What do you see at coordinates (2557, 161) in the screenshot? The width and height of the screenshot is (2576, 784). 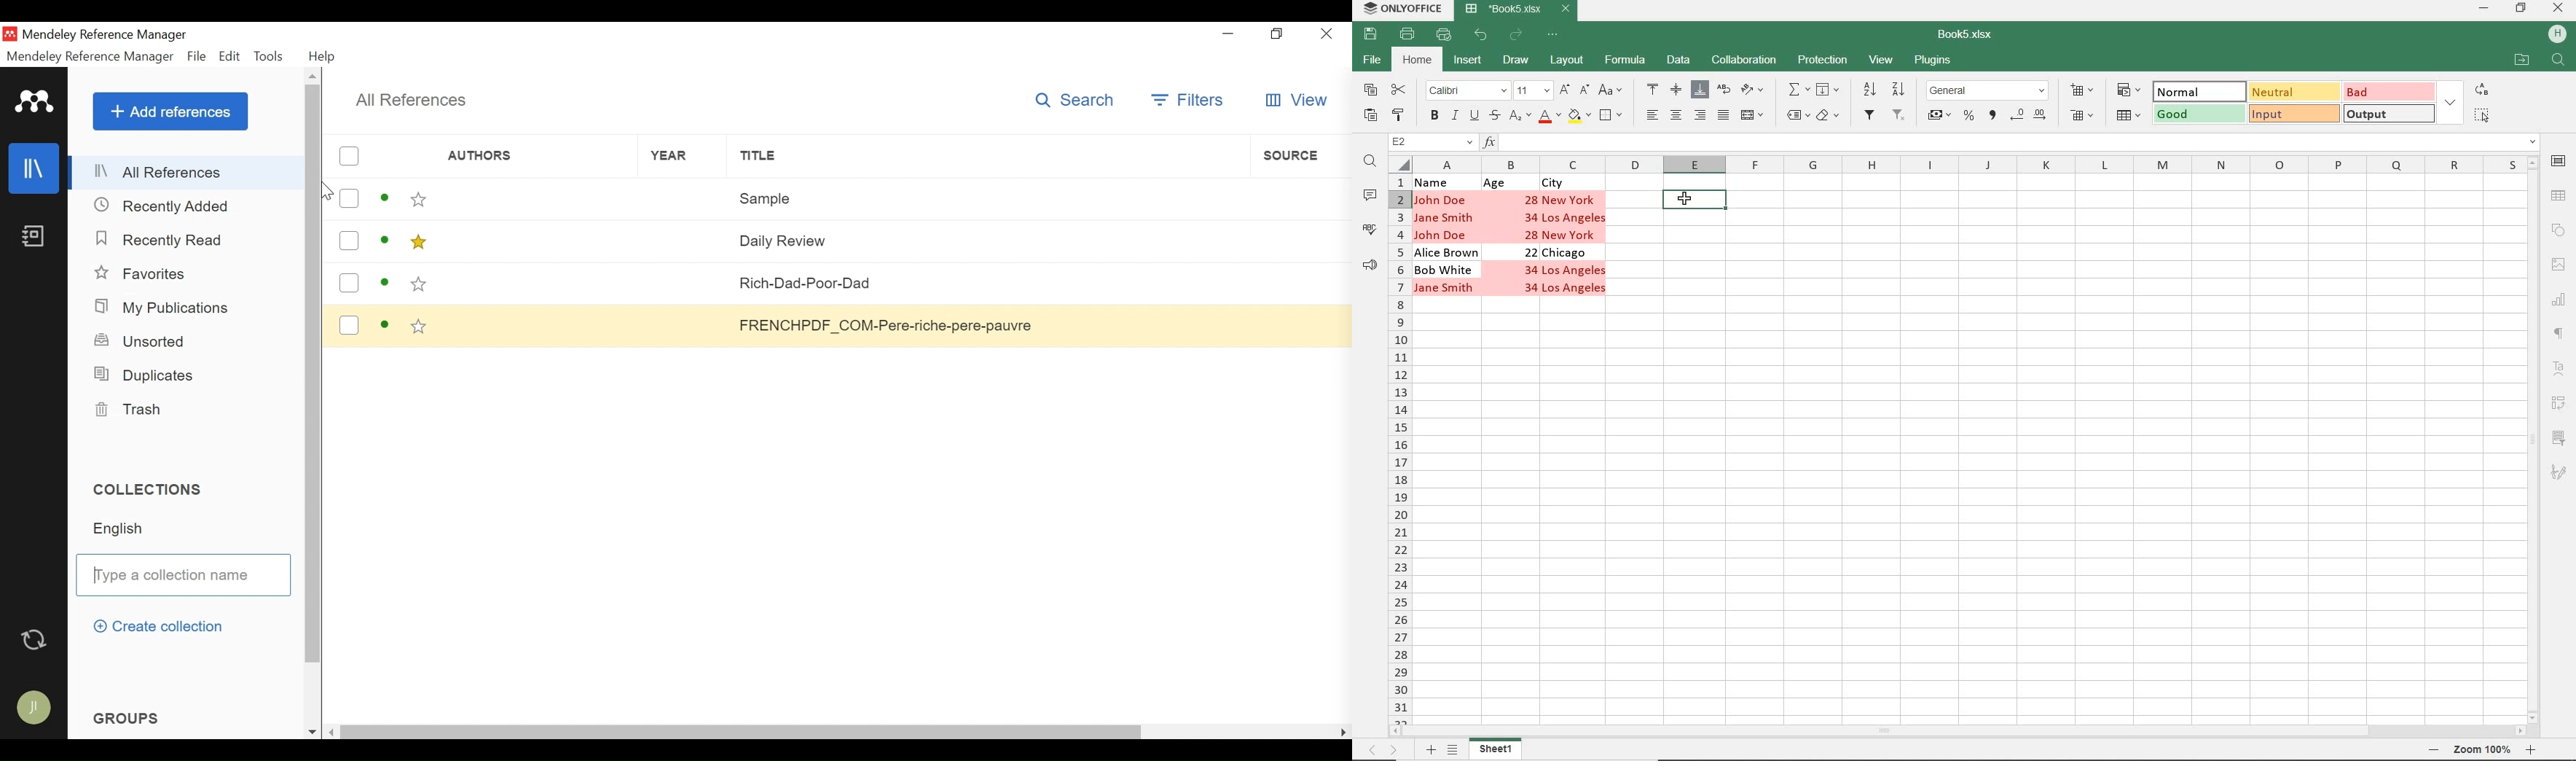 I see `CELL SETTINGS` at bounding box center [2557, 161].